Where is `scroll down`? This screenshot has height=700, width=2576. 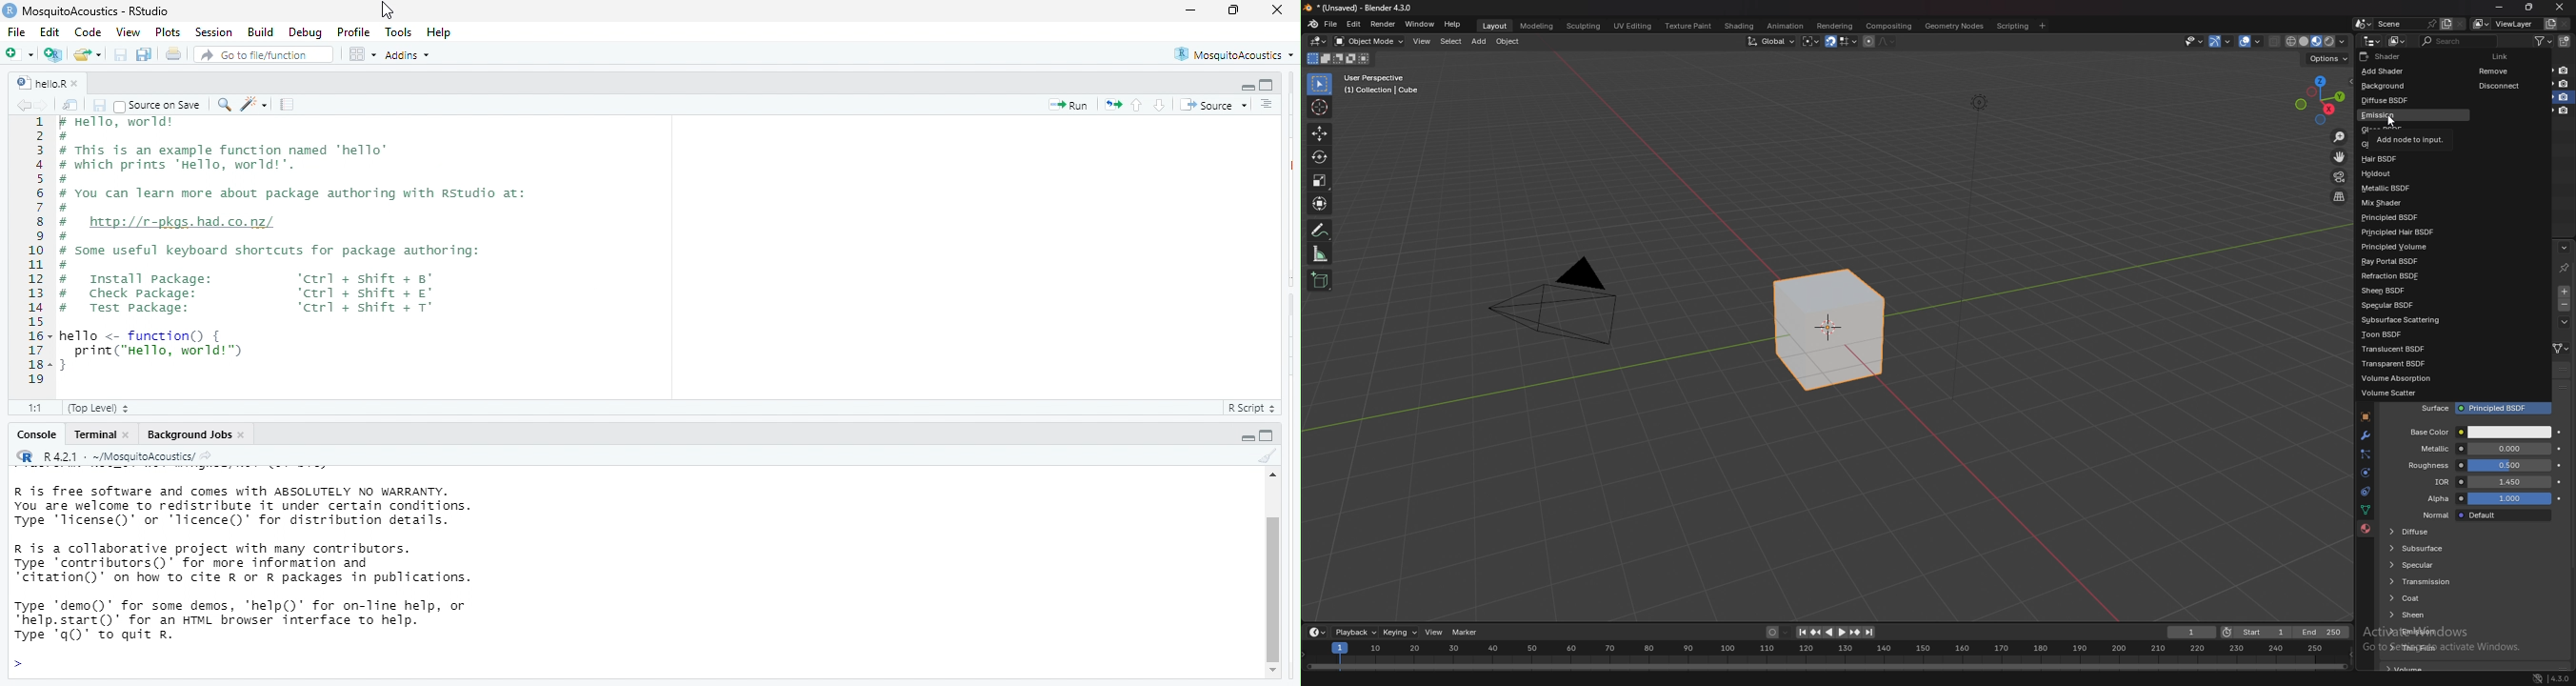 scroll down is located at coordinates (1274, 672).